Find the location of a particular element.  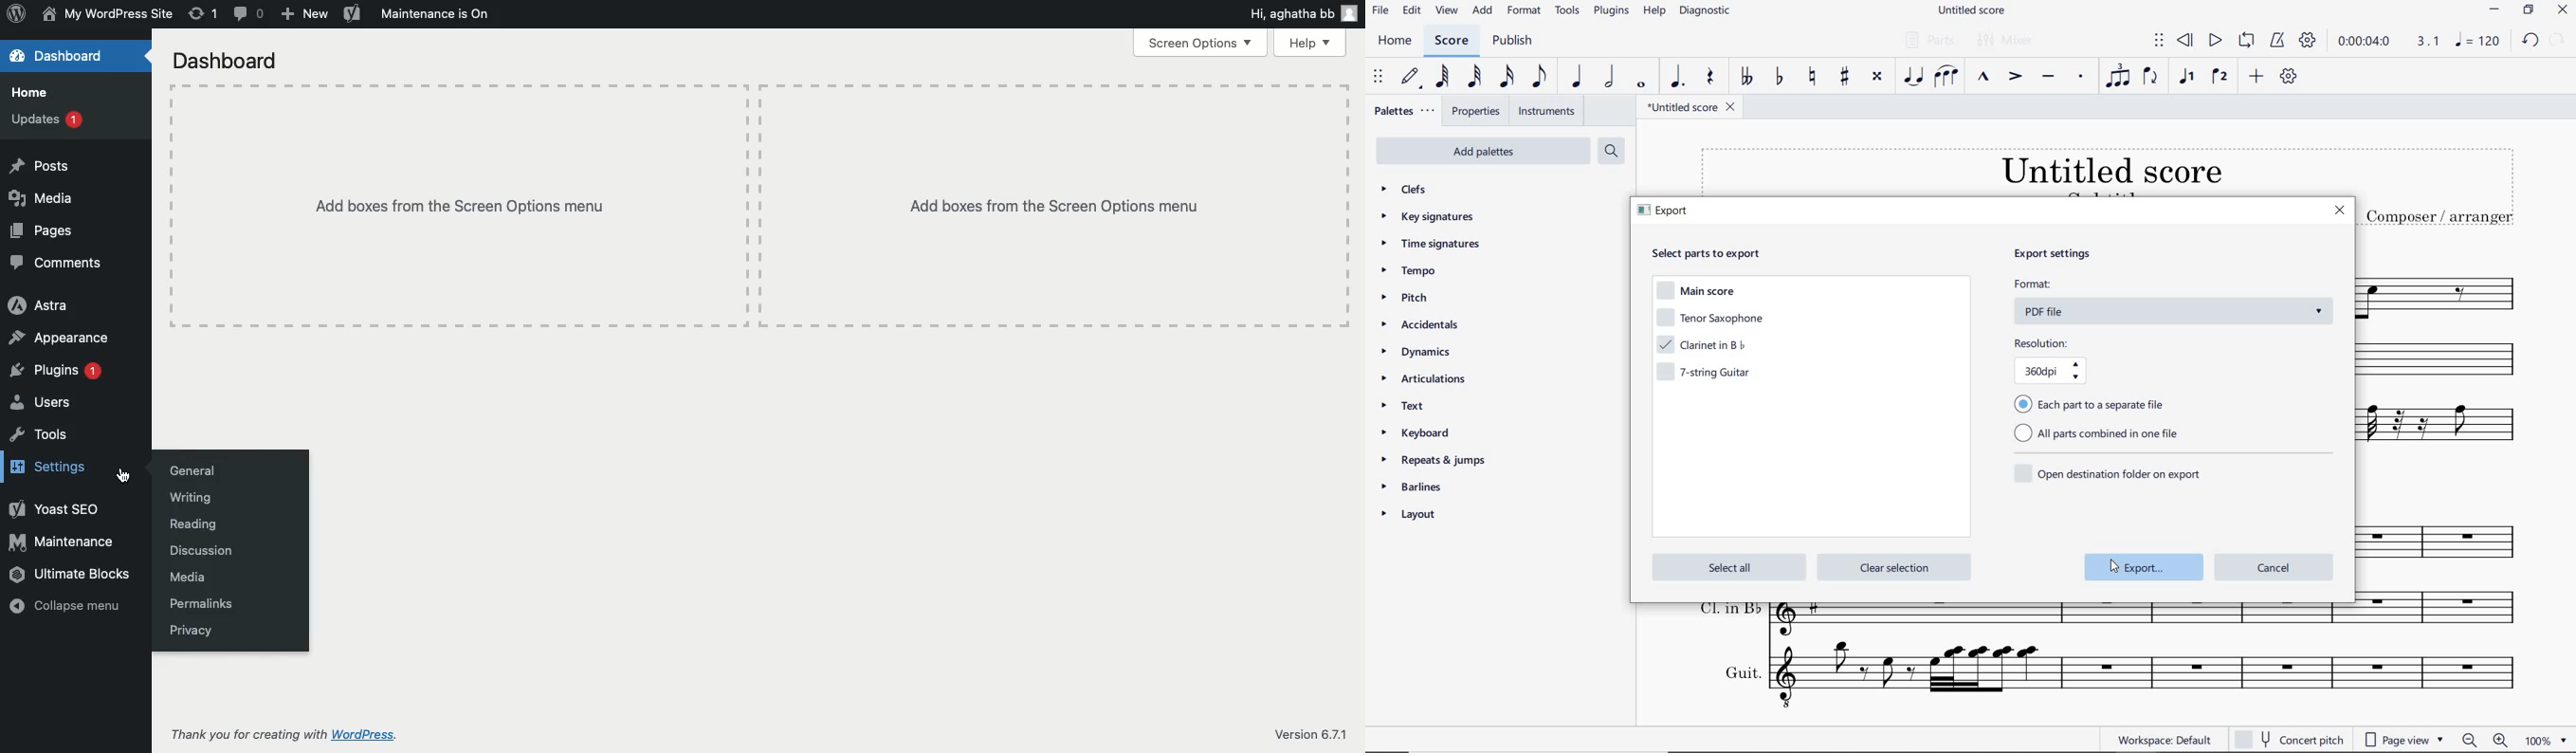

TOOLS is located at coordinates (1568, 12).